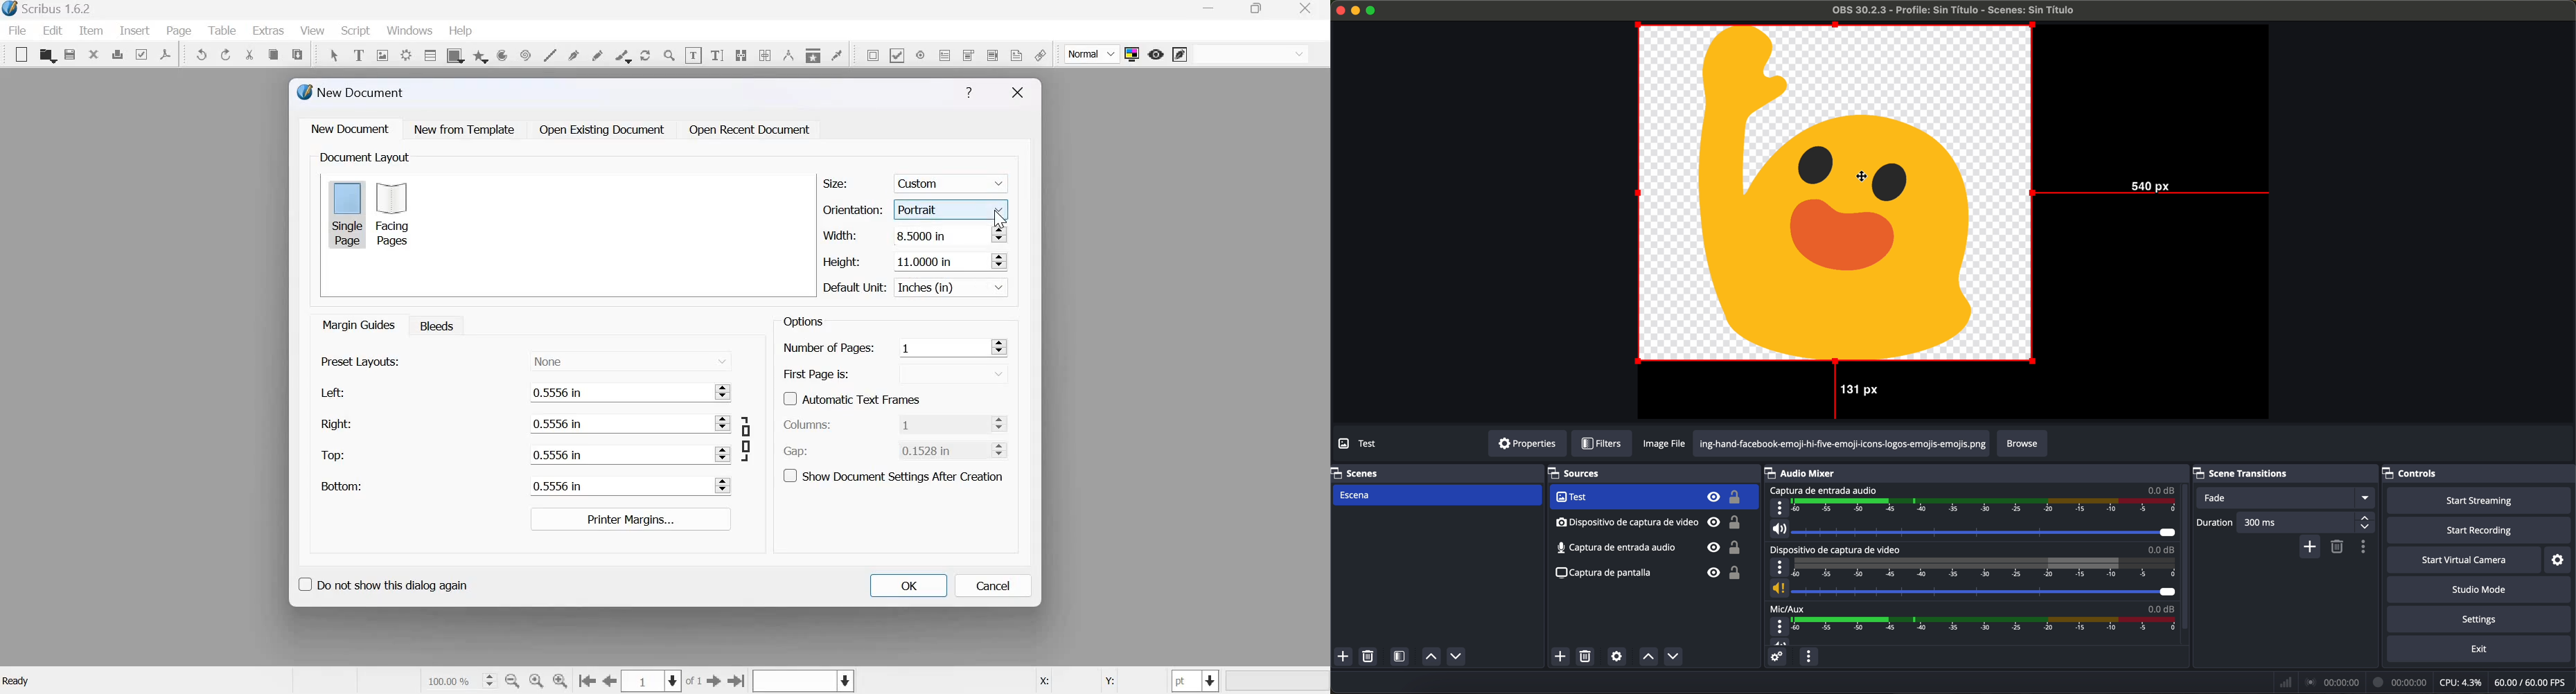 The width and height of the screenshot is (2576, 700). What do you see at coordinates (2476, 500) in the screenshot?
I see `start streaming` at bounding box center [2476, 500].